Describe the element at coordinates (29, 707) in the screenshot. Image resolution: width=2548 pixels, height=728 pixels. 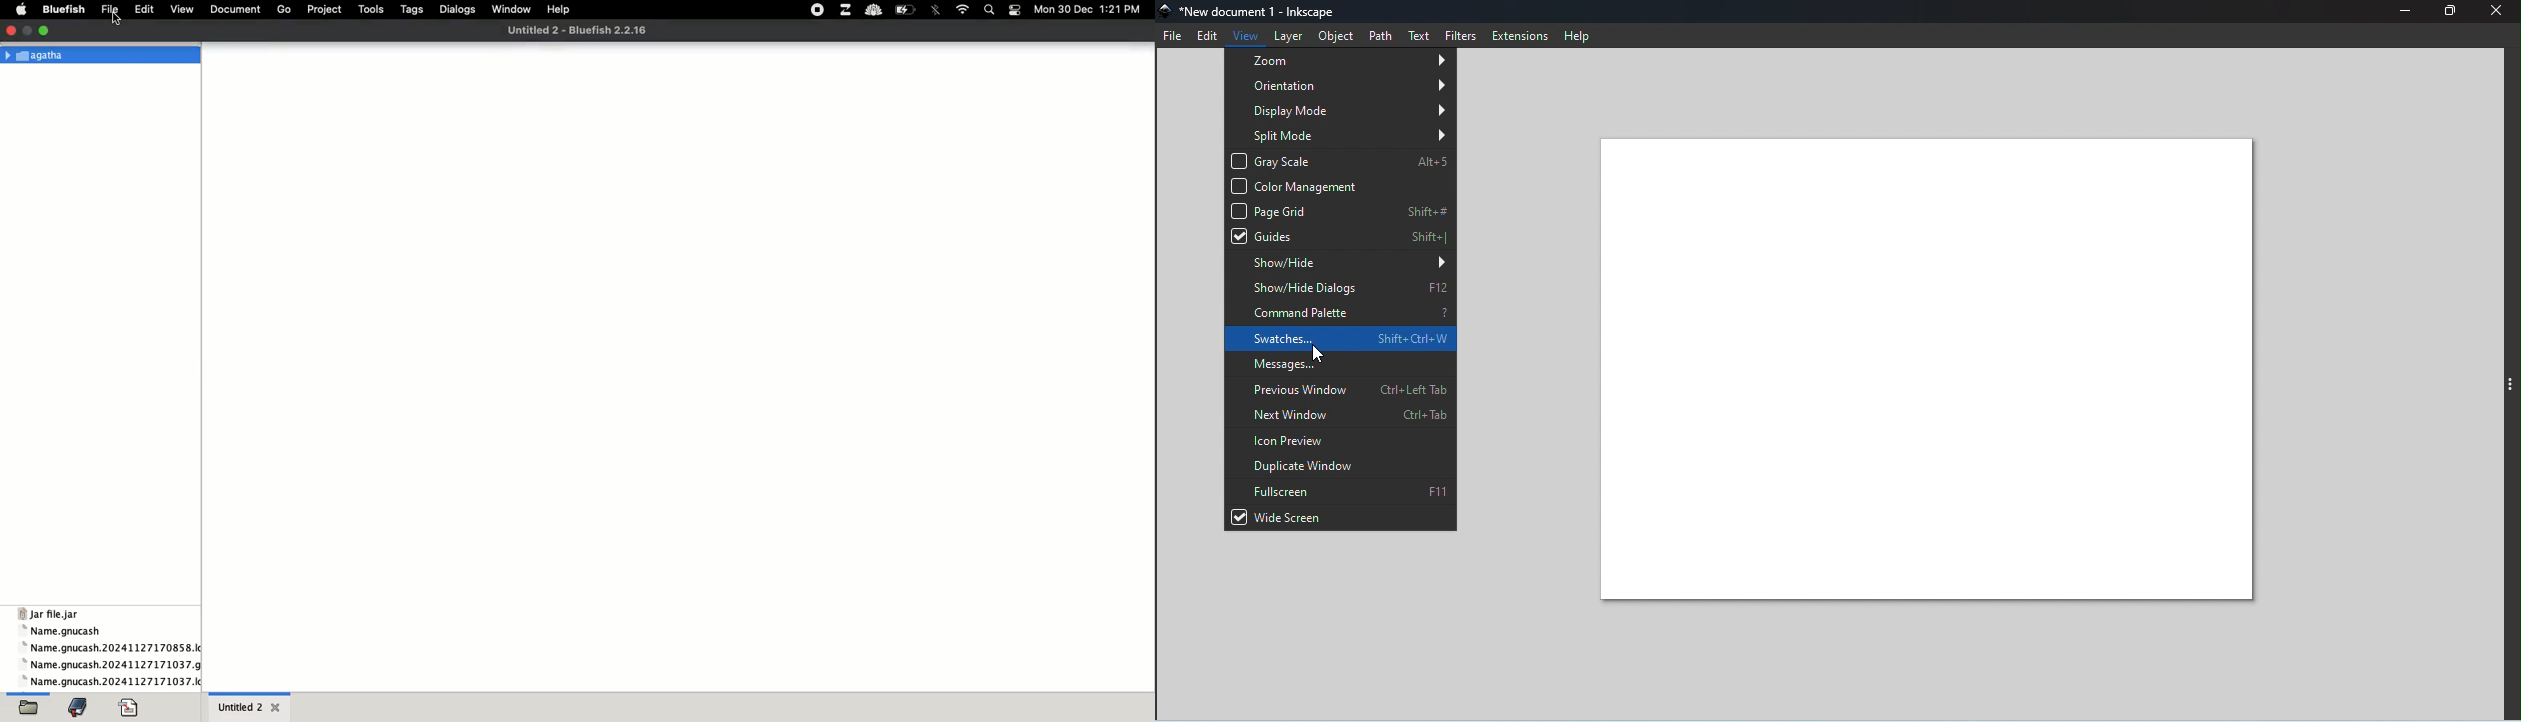
I see `open` at that location.